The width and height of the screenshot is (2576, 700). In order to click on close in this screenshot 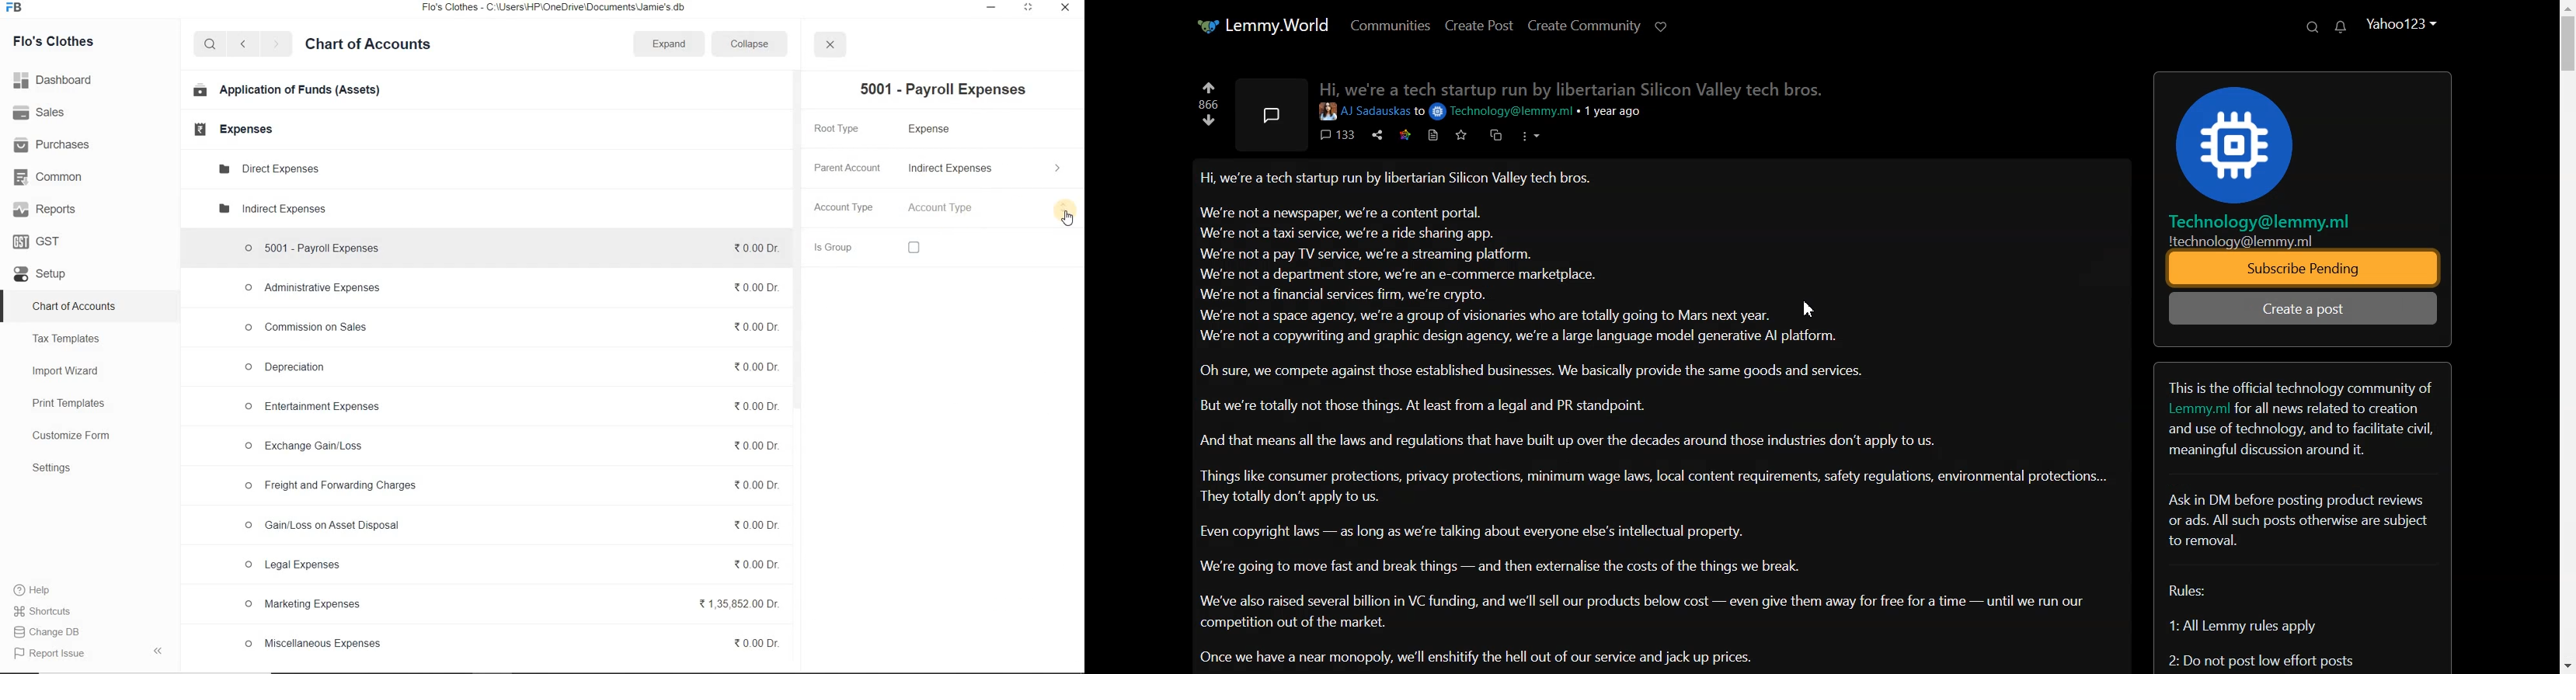, I will do `click(1064, 10)`.